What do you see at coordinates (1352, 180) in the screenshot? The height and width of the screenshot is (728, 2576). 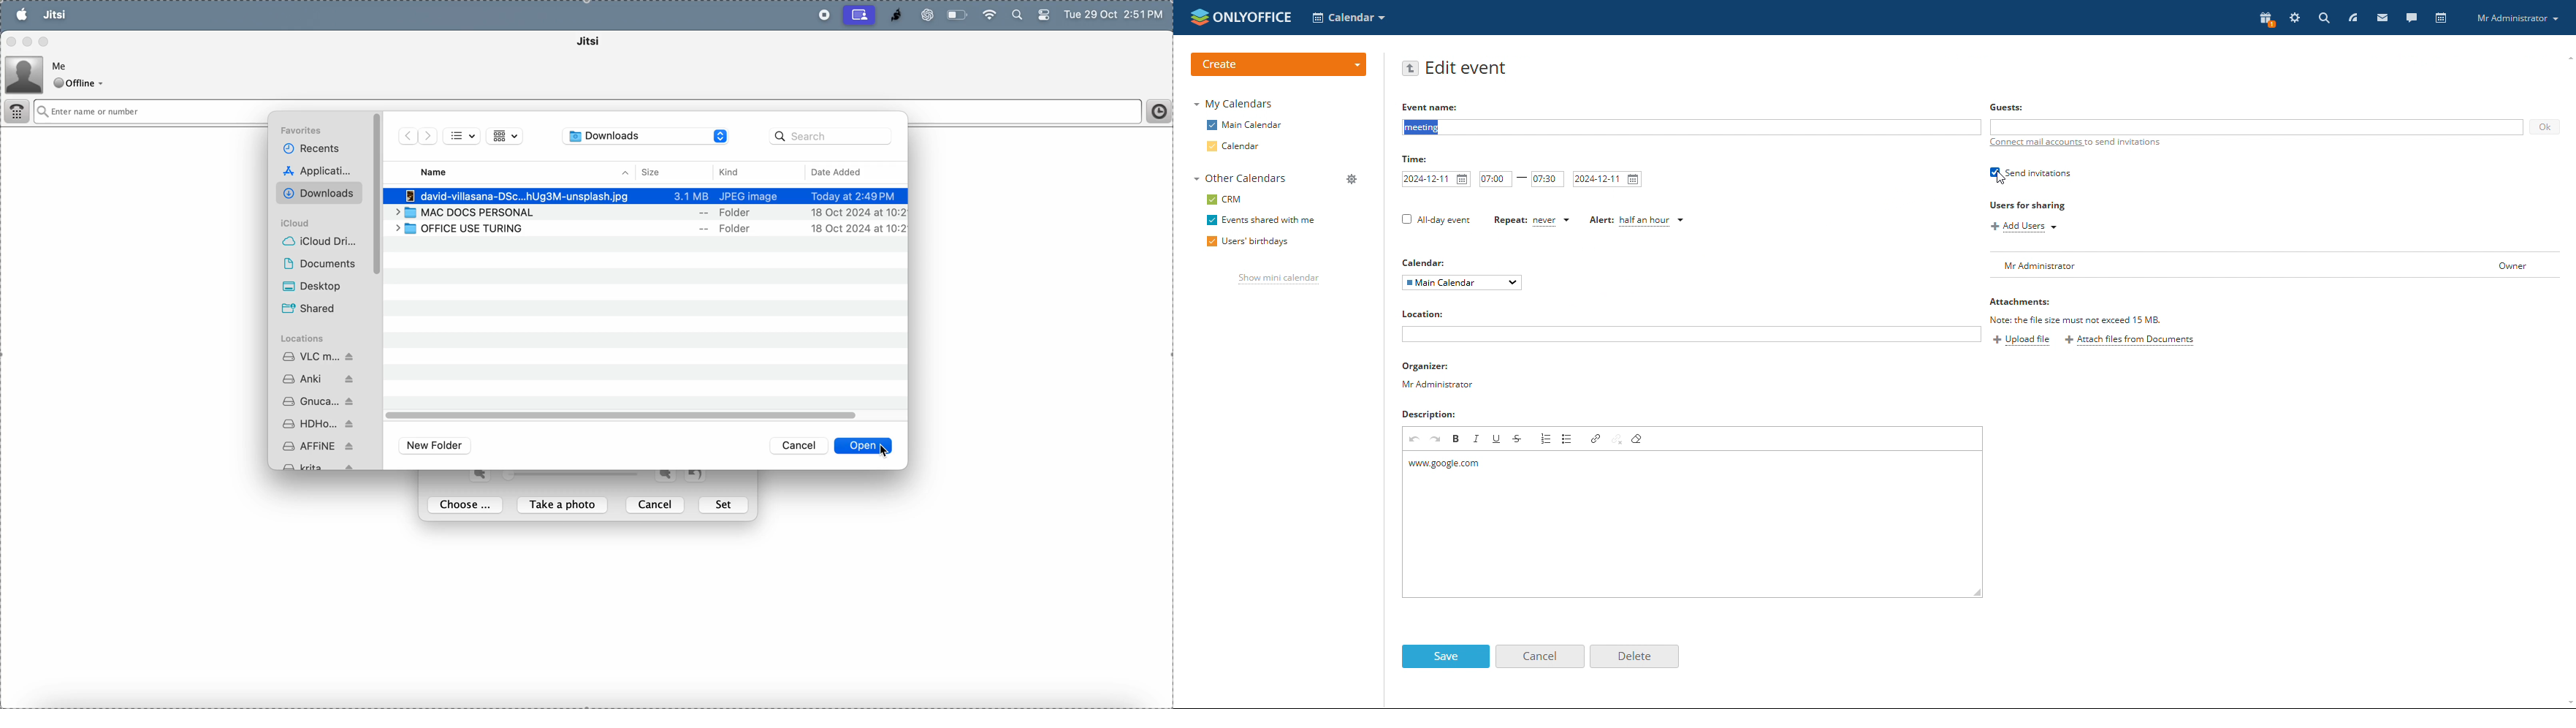 I see `manage` at bounding box center [1352, 180].